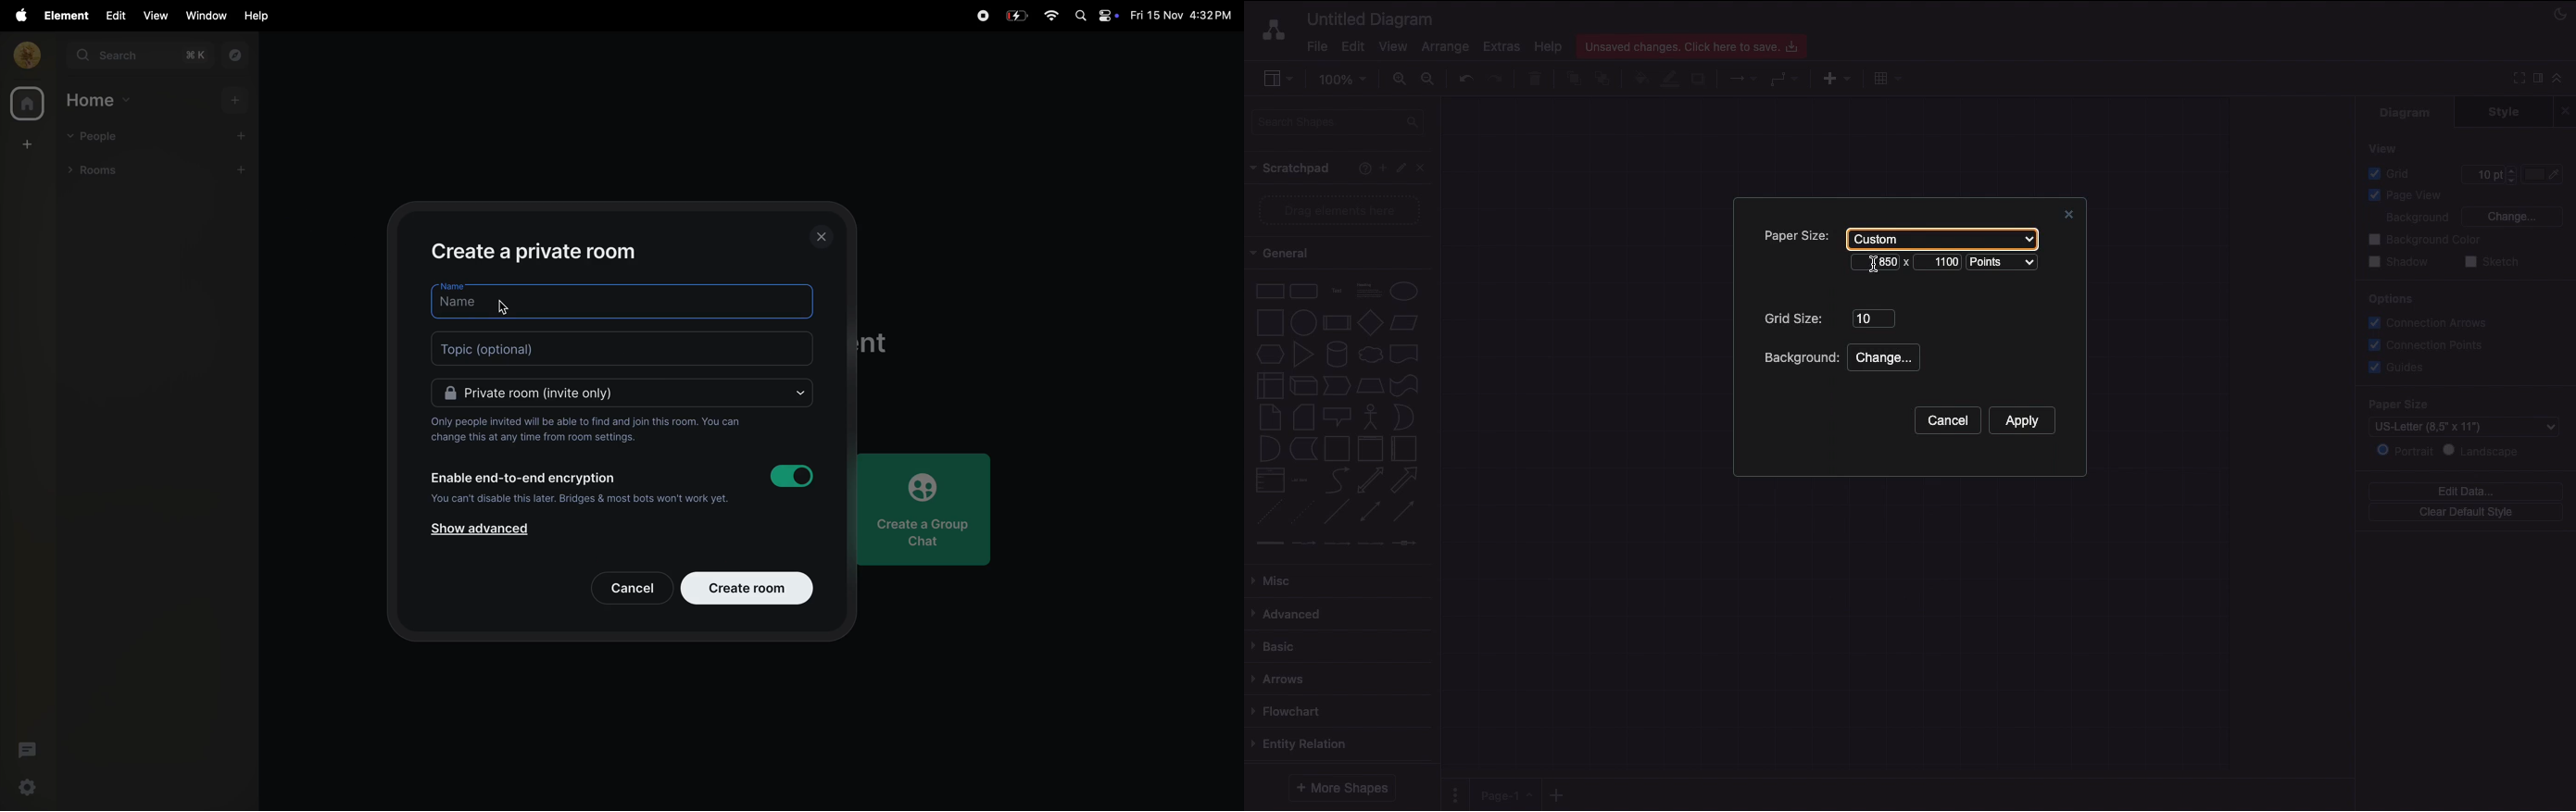 This screenshot has width=2576, height=812. Describe the element at coordinates (1268, 418) in the screenshot. I see `Note` at that location.